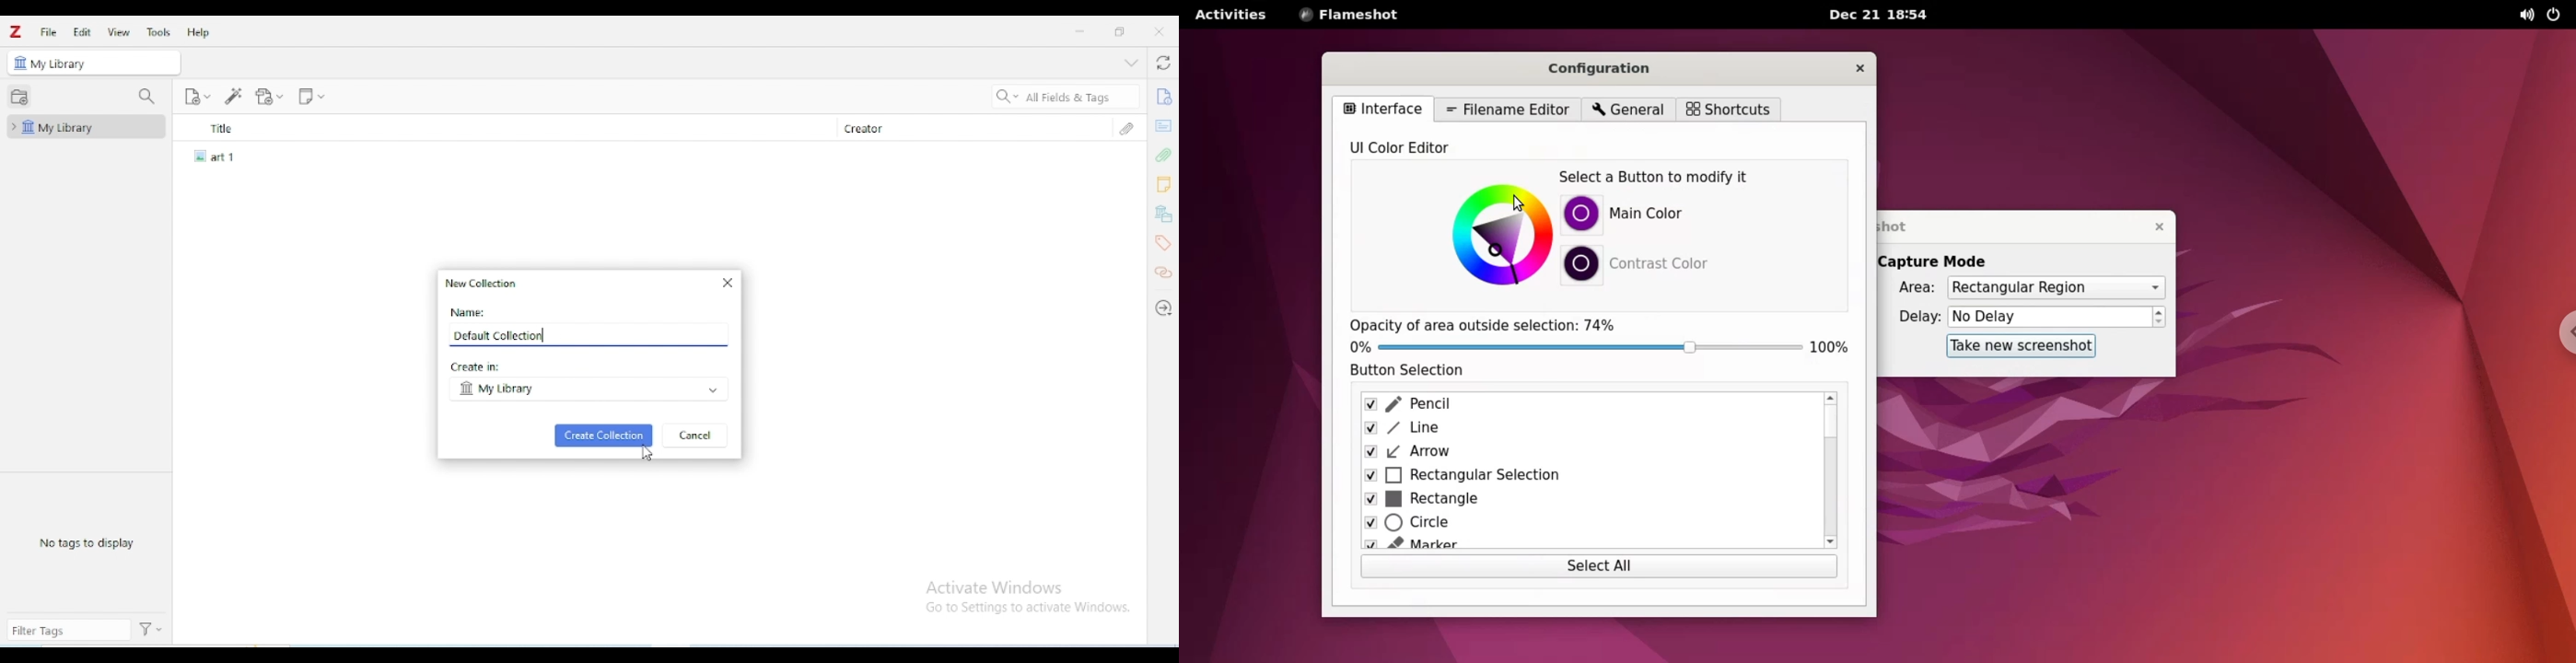 The image size is (2576, 672). Describe the element at coordinates (270, 96) in the screenshot. I see `add attachment` at that location.